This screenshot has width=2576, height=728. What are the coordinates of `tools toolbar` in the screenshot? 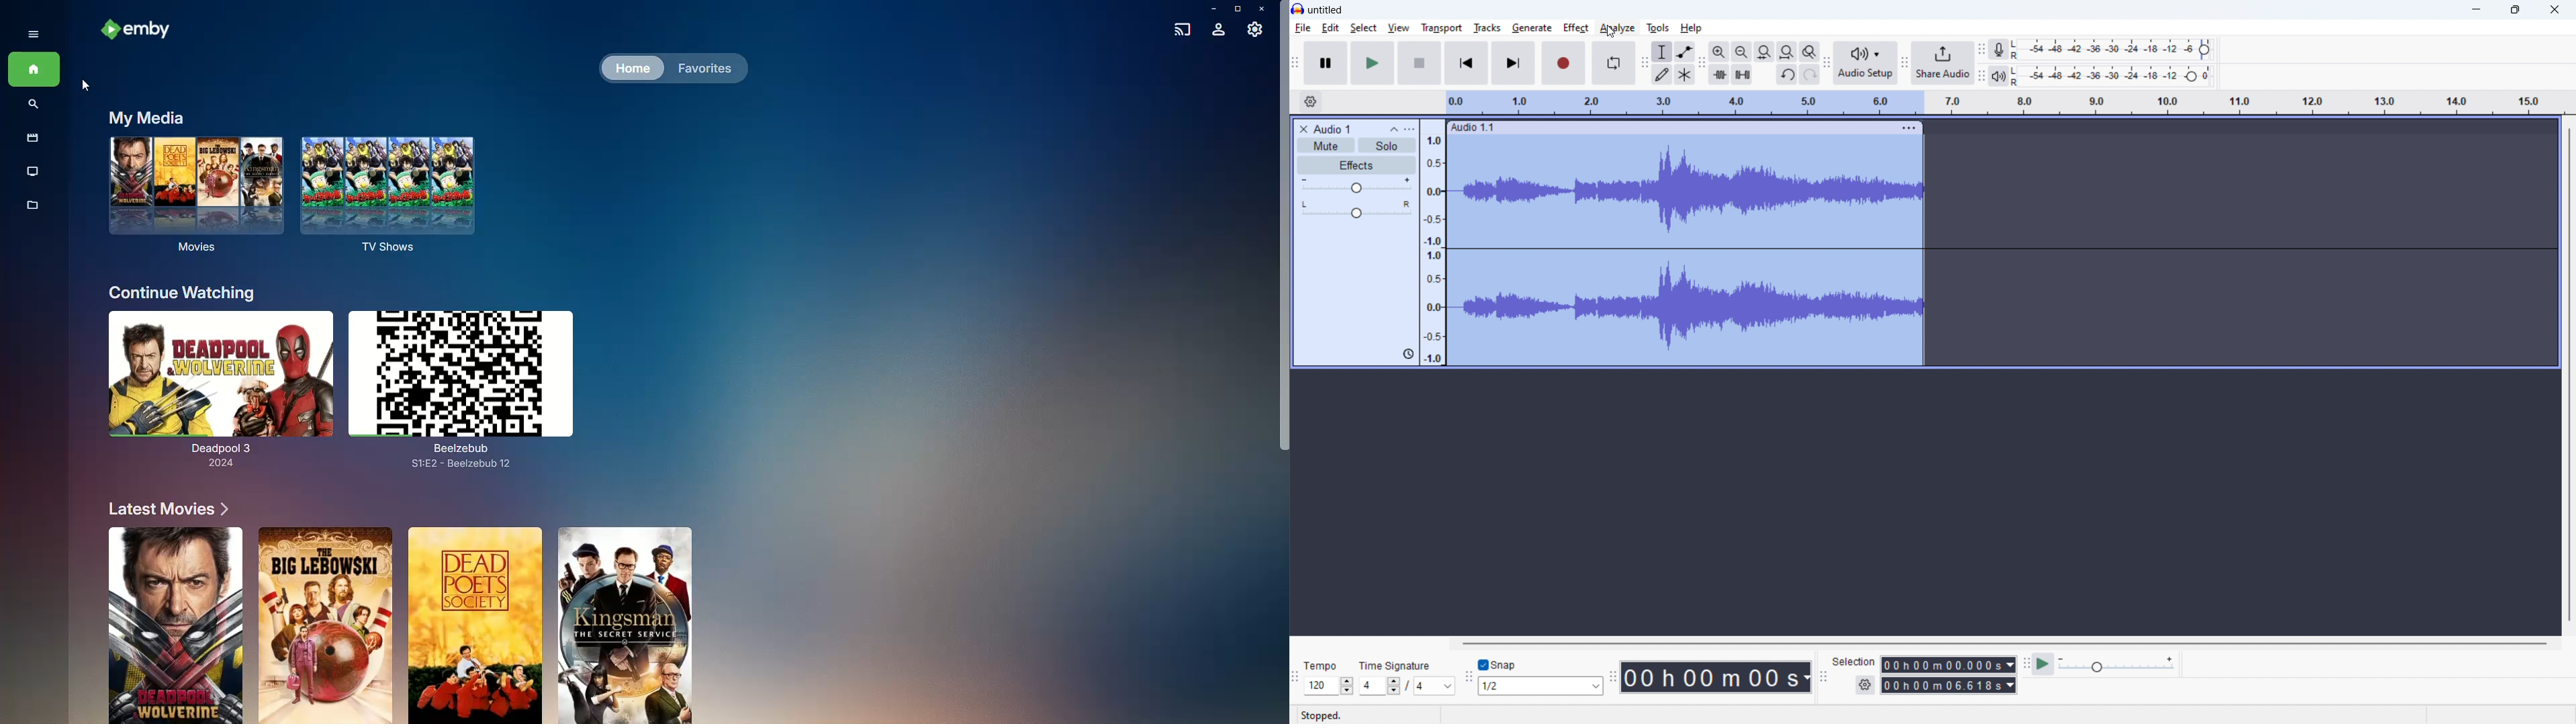 It's located at (1644, 63).